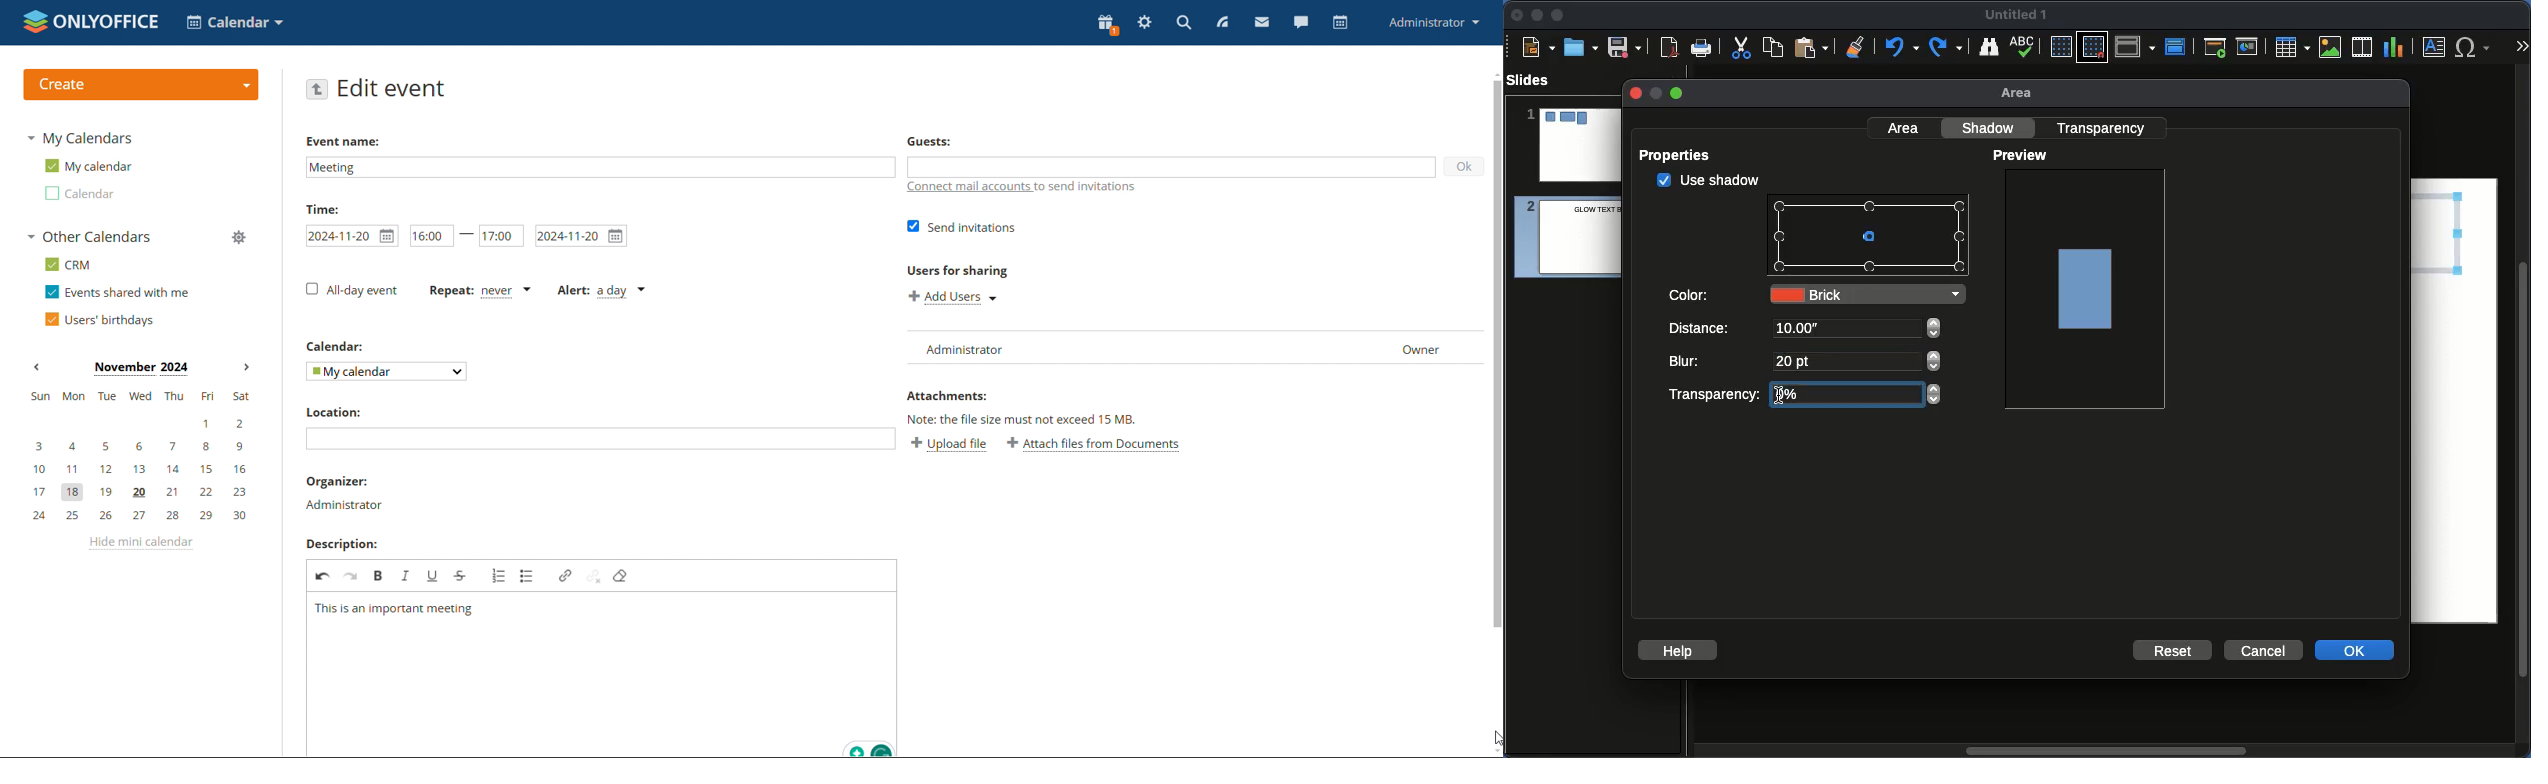 The image size is (2548, 784). Describe the element at coordinates (1867, 294) in the screenshot. I see `Brick` at that location.